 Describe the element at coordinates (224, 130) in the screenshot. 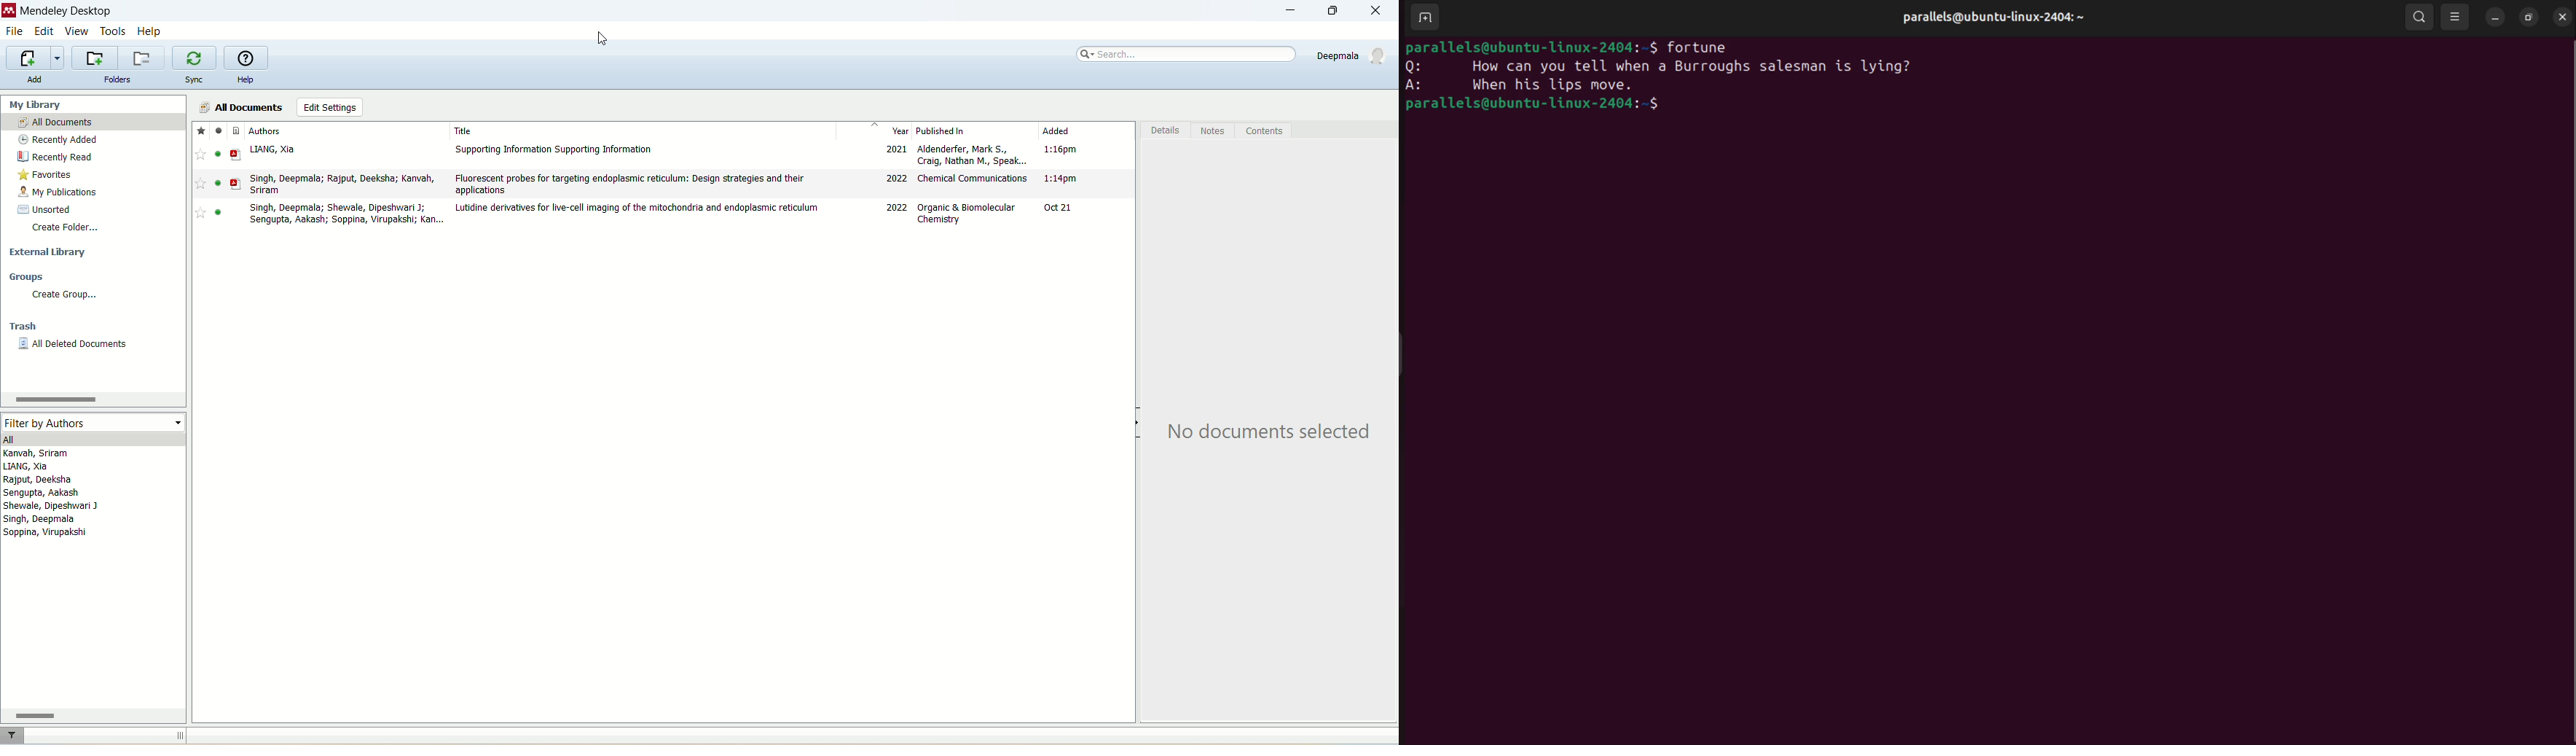

I see `Read/unread` at that location.